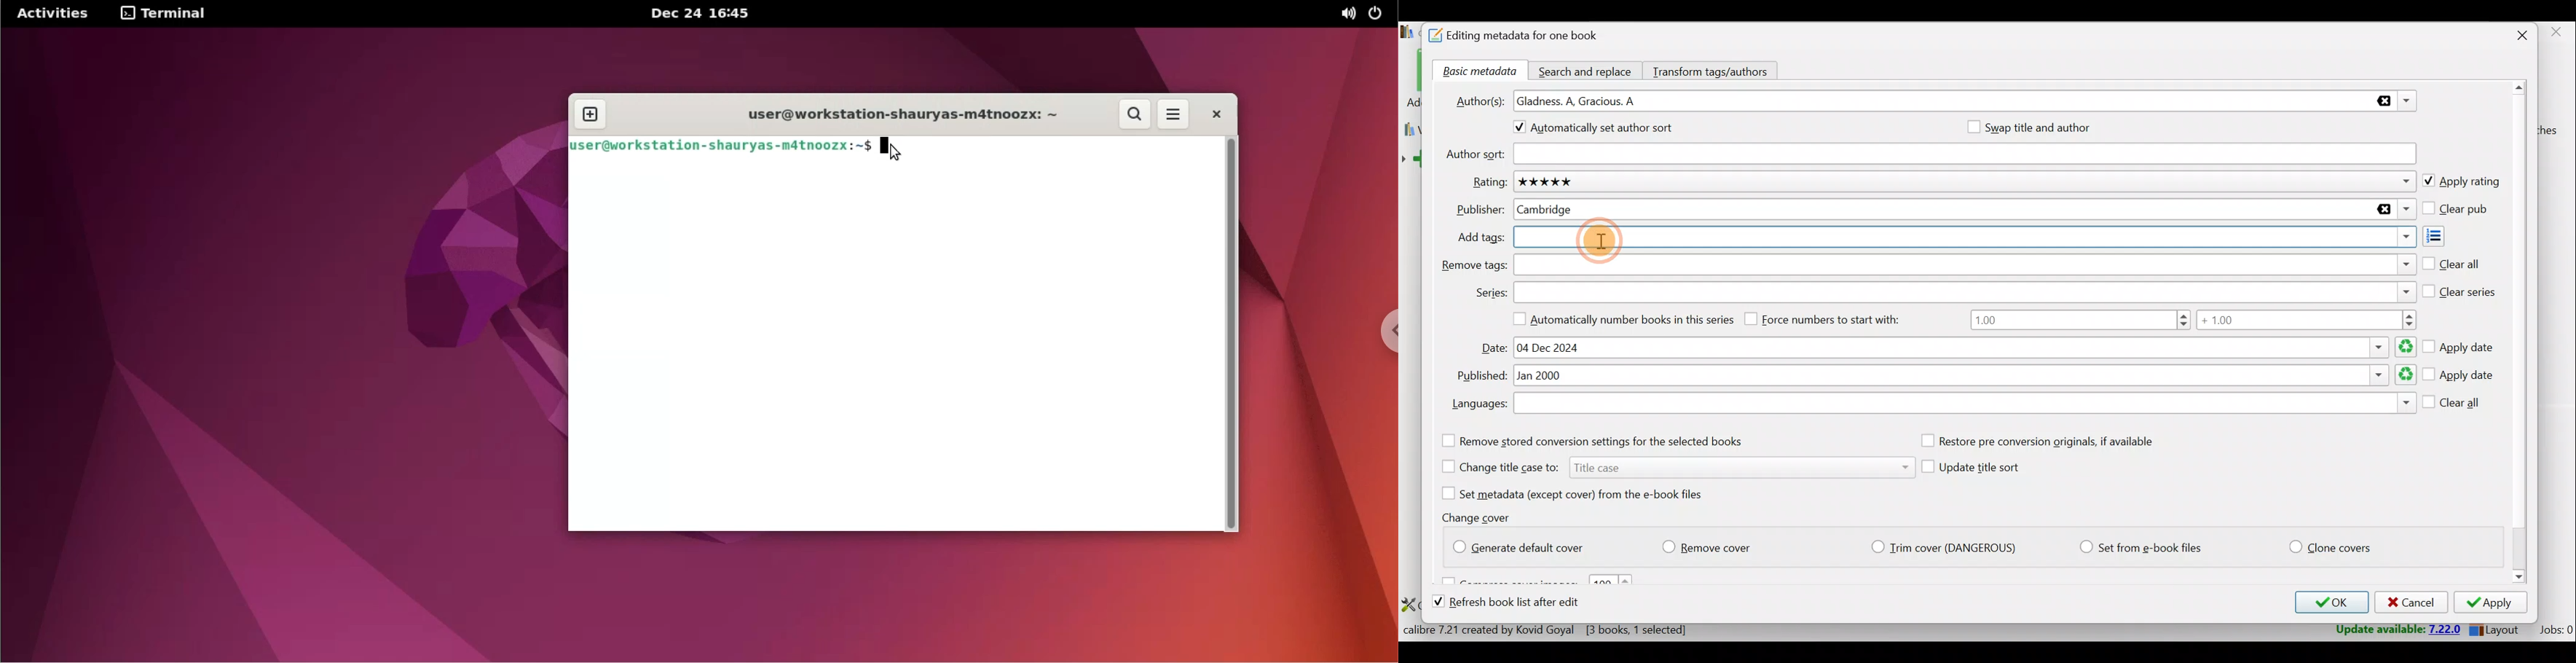  Describe the element at coordinates (1481, 517) in the screenshot. I see `Change cover` at that location.